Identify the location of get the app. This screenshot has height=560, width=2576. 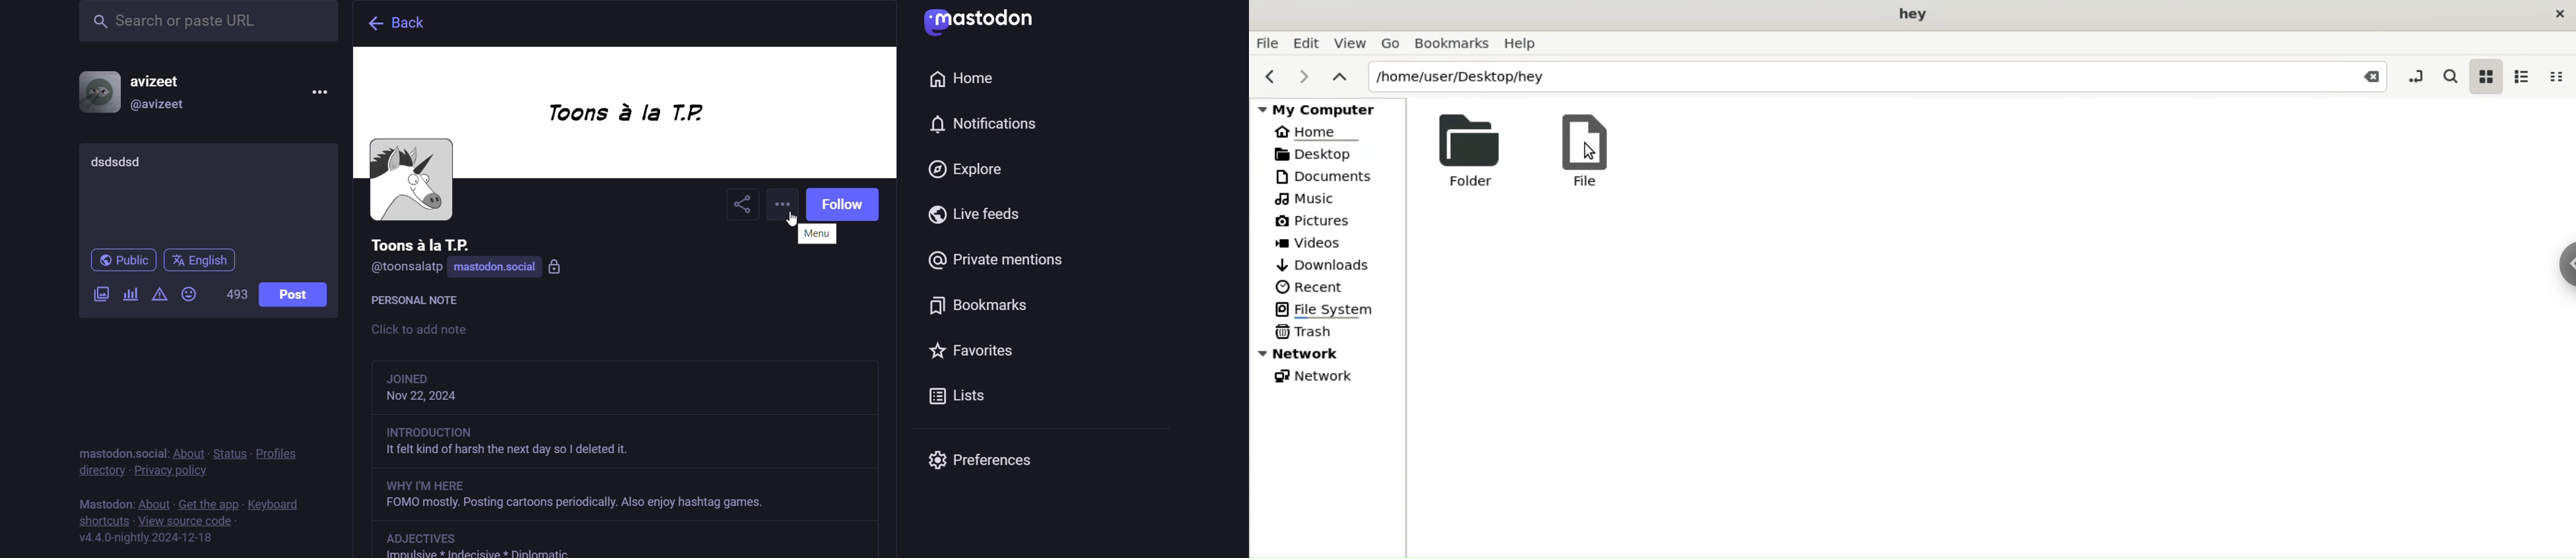
(205, 502).